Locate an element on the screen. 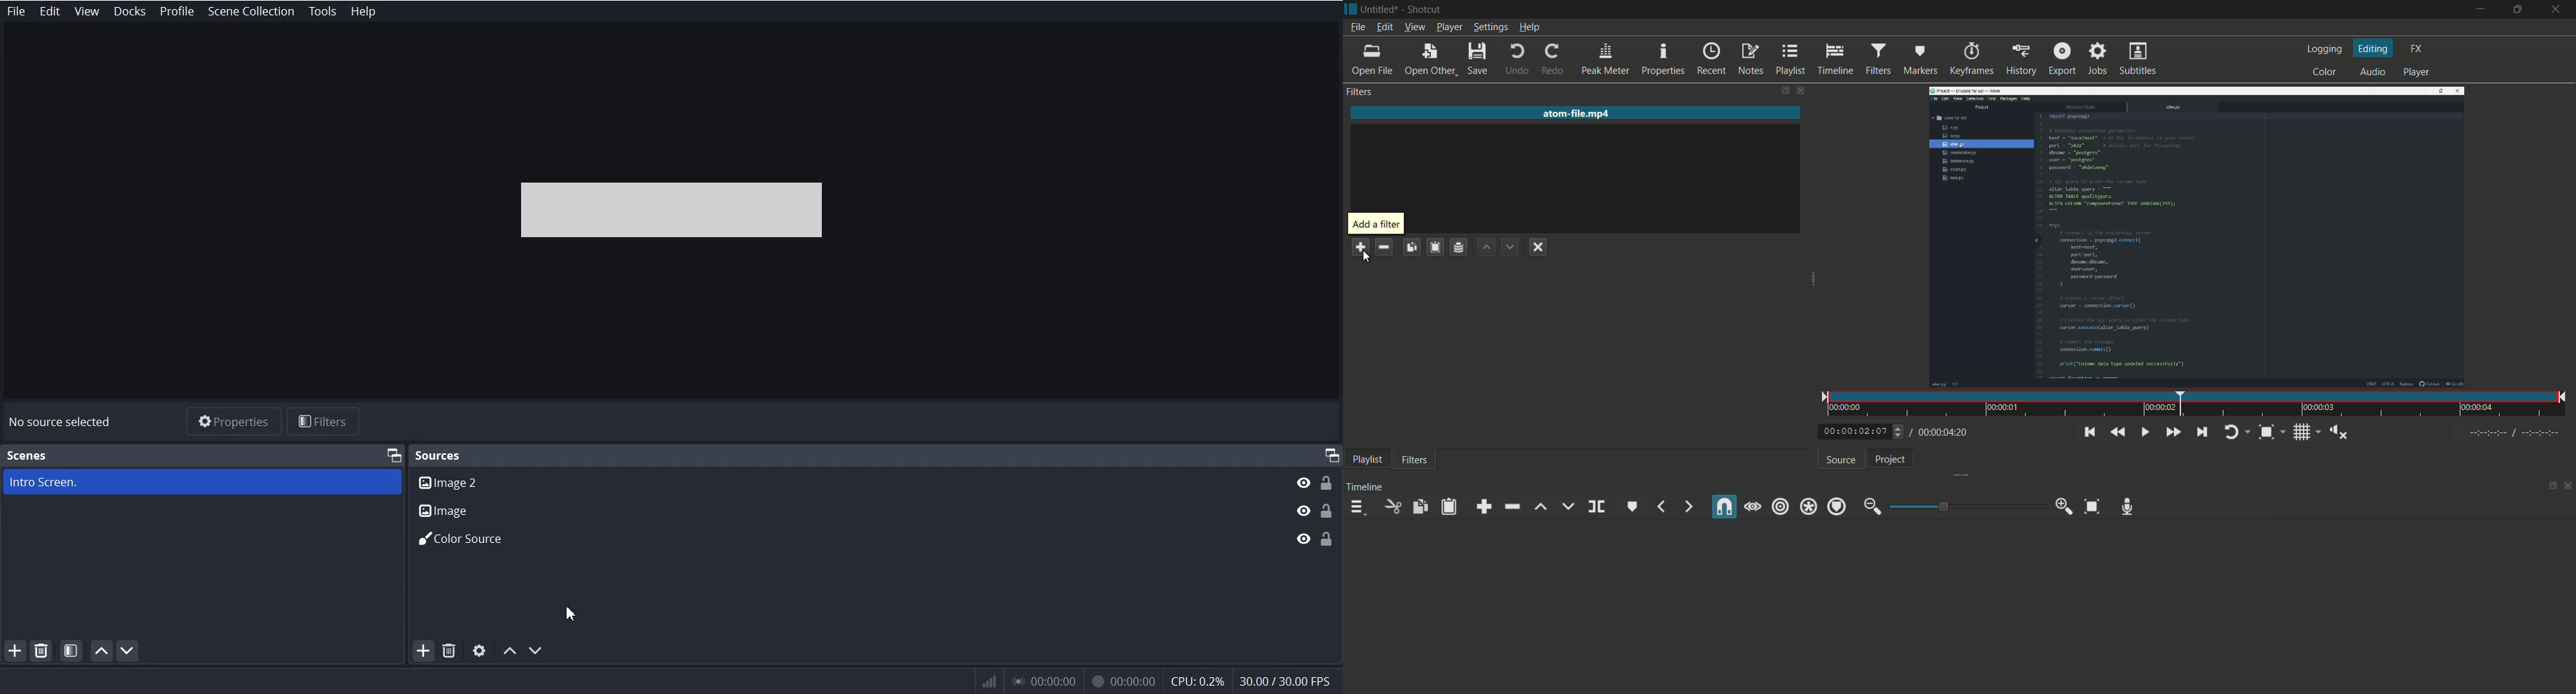  move filter up is located at coordinates (1486, 247).